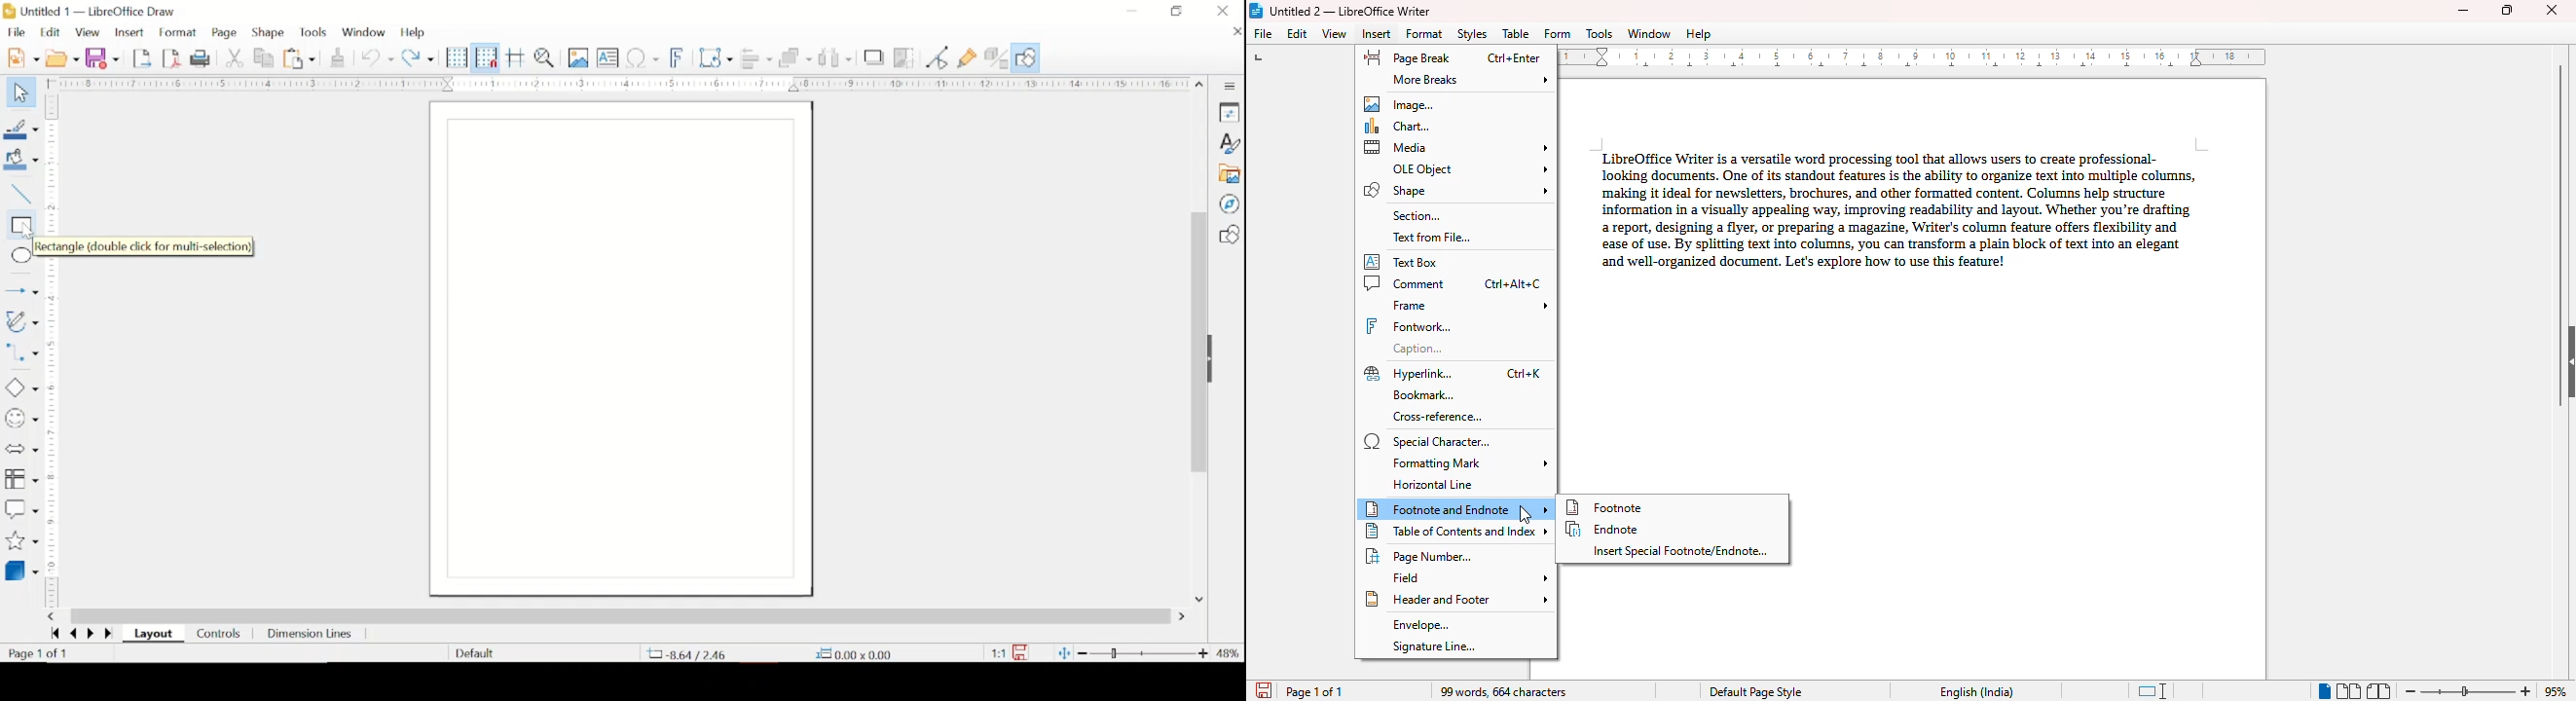 The height and width of the screenshot is (728, 2576). Describe the element at coordinates (2470, 688) in the screenshot. I see `Change zoom level` at that location.